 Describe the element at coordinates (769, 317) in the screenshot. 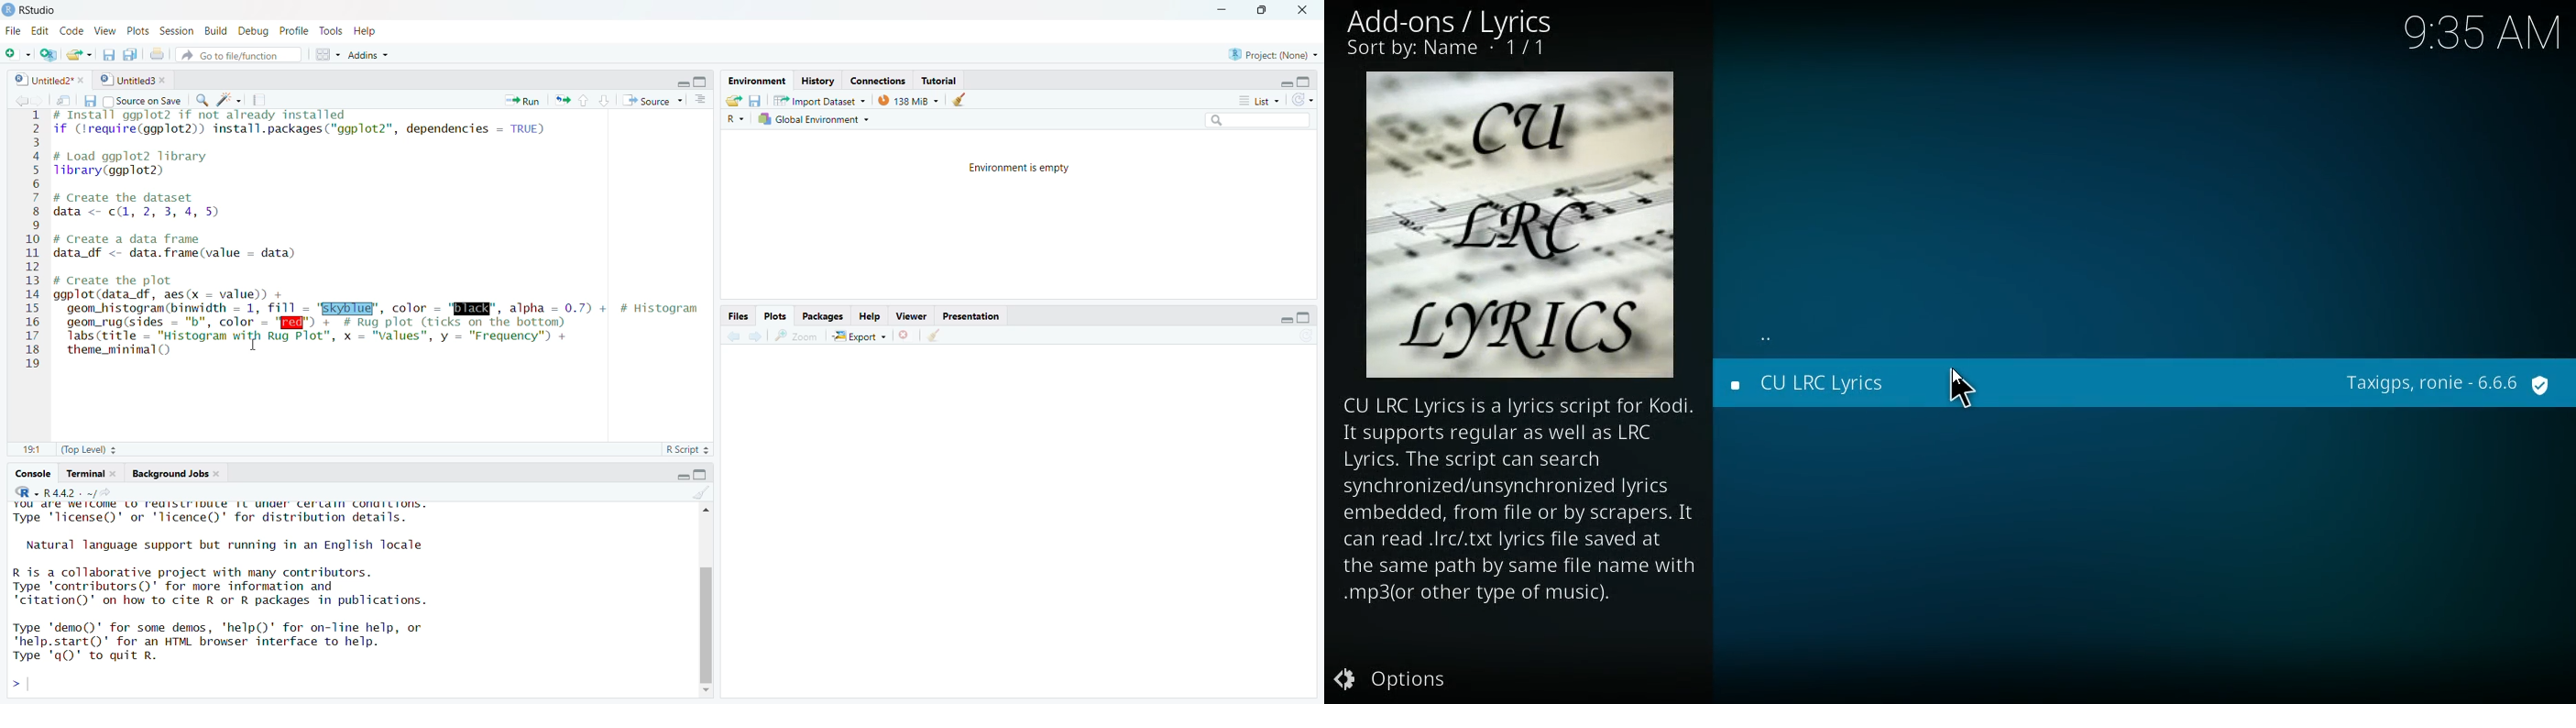

I see `Plots` at that location.